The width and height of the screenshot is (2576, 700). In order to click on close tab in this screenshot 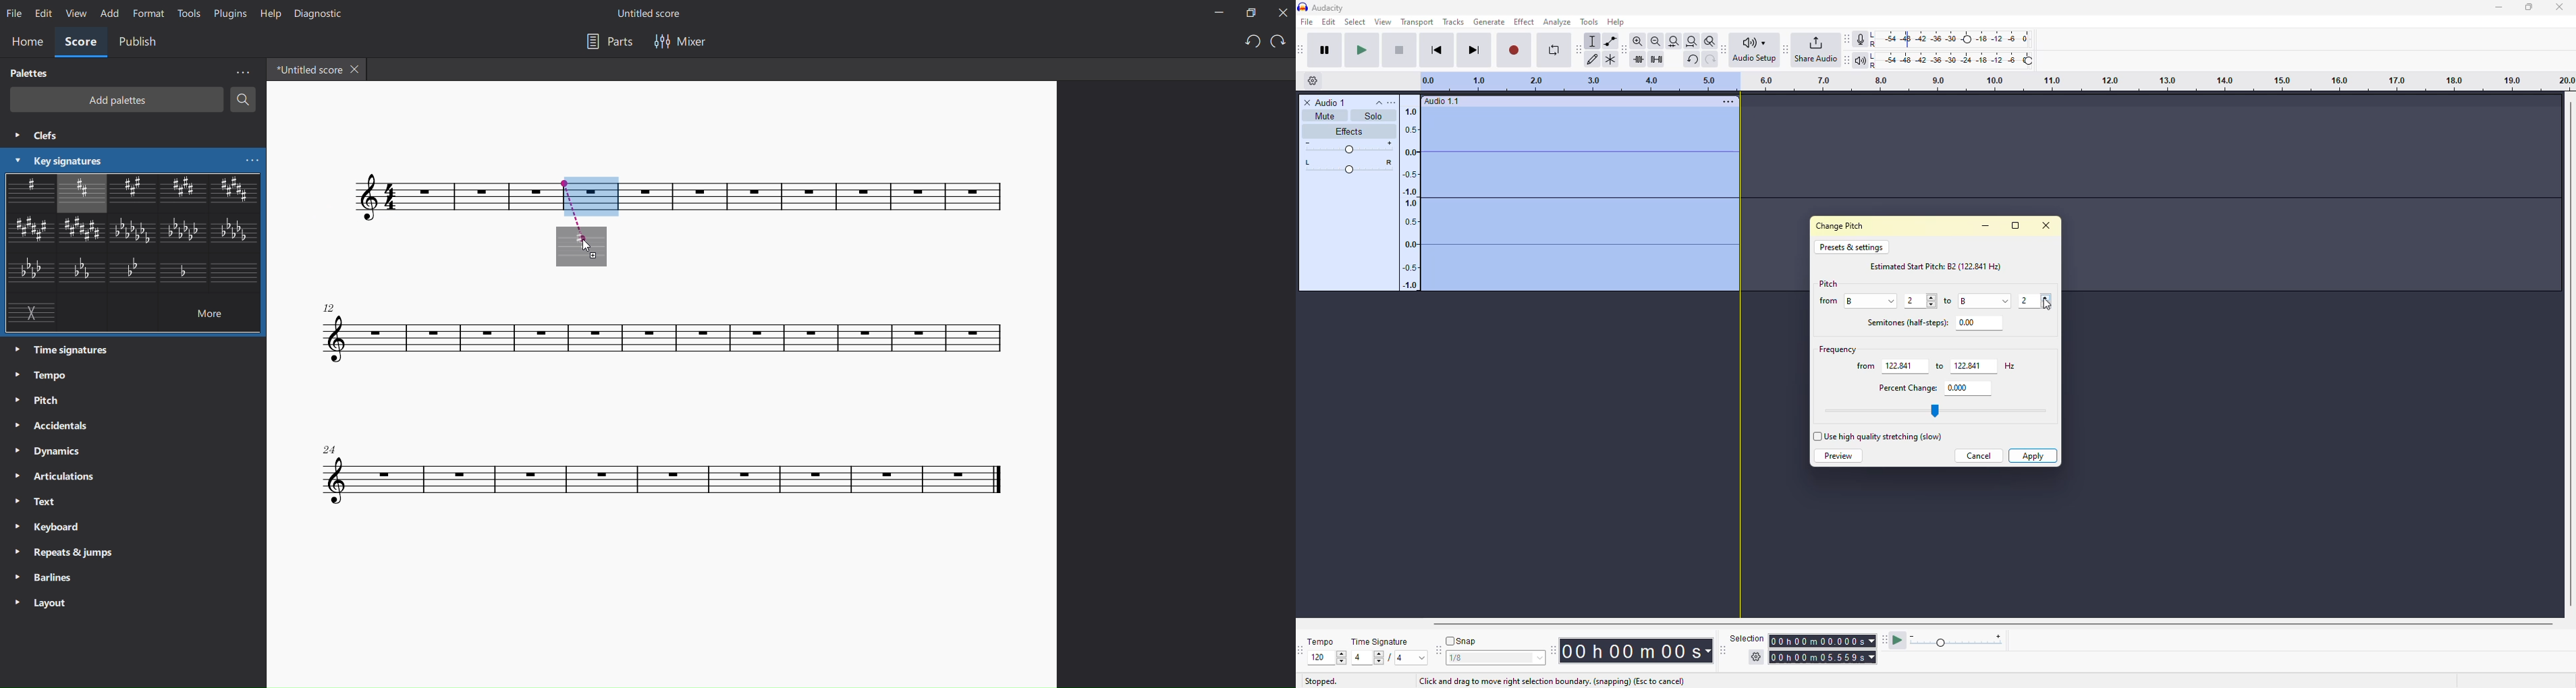, I will do `click(356, 70)`.